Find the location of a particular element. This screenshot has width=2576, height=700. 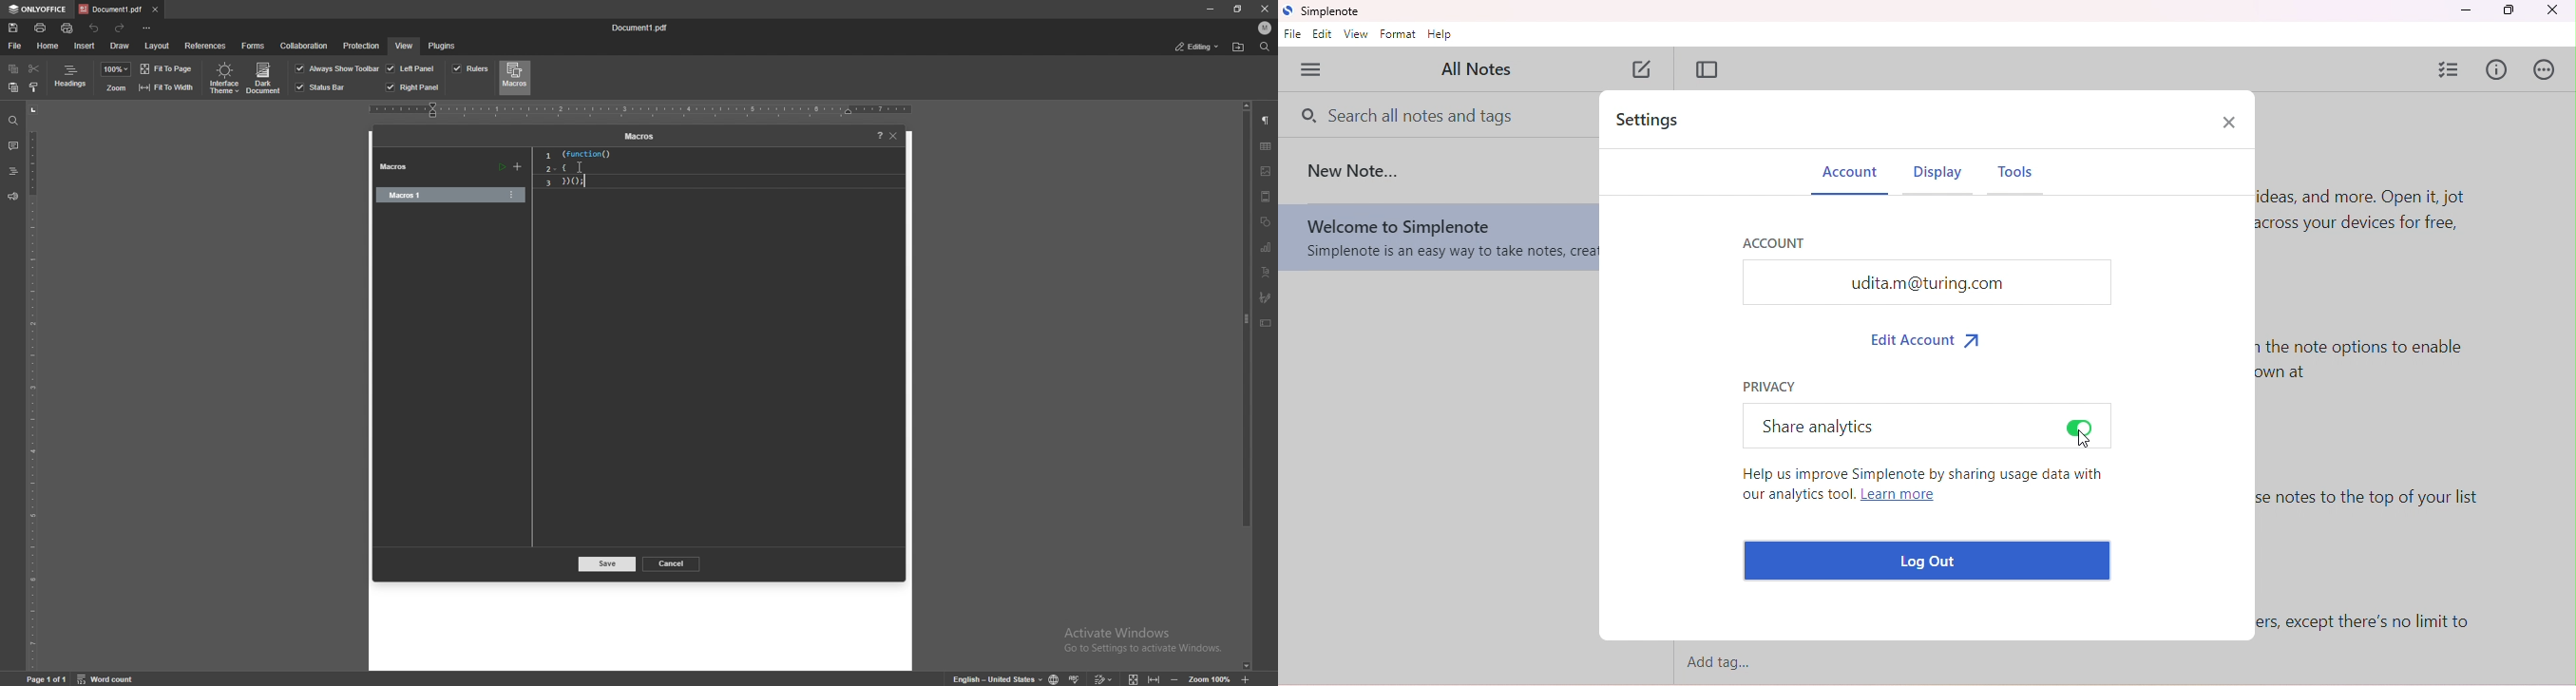

add tag is located at coordinates (1728, 663).